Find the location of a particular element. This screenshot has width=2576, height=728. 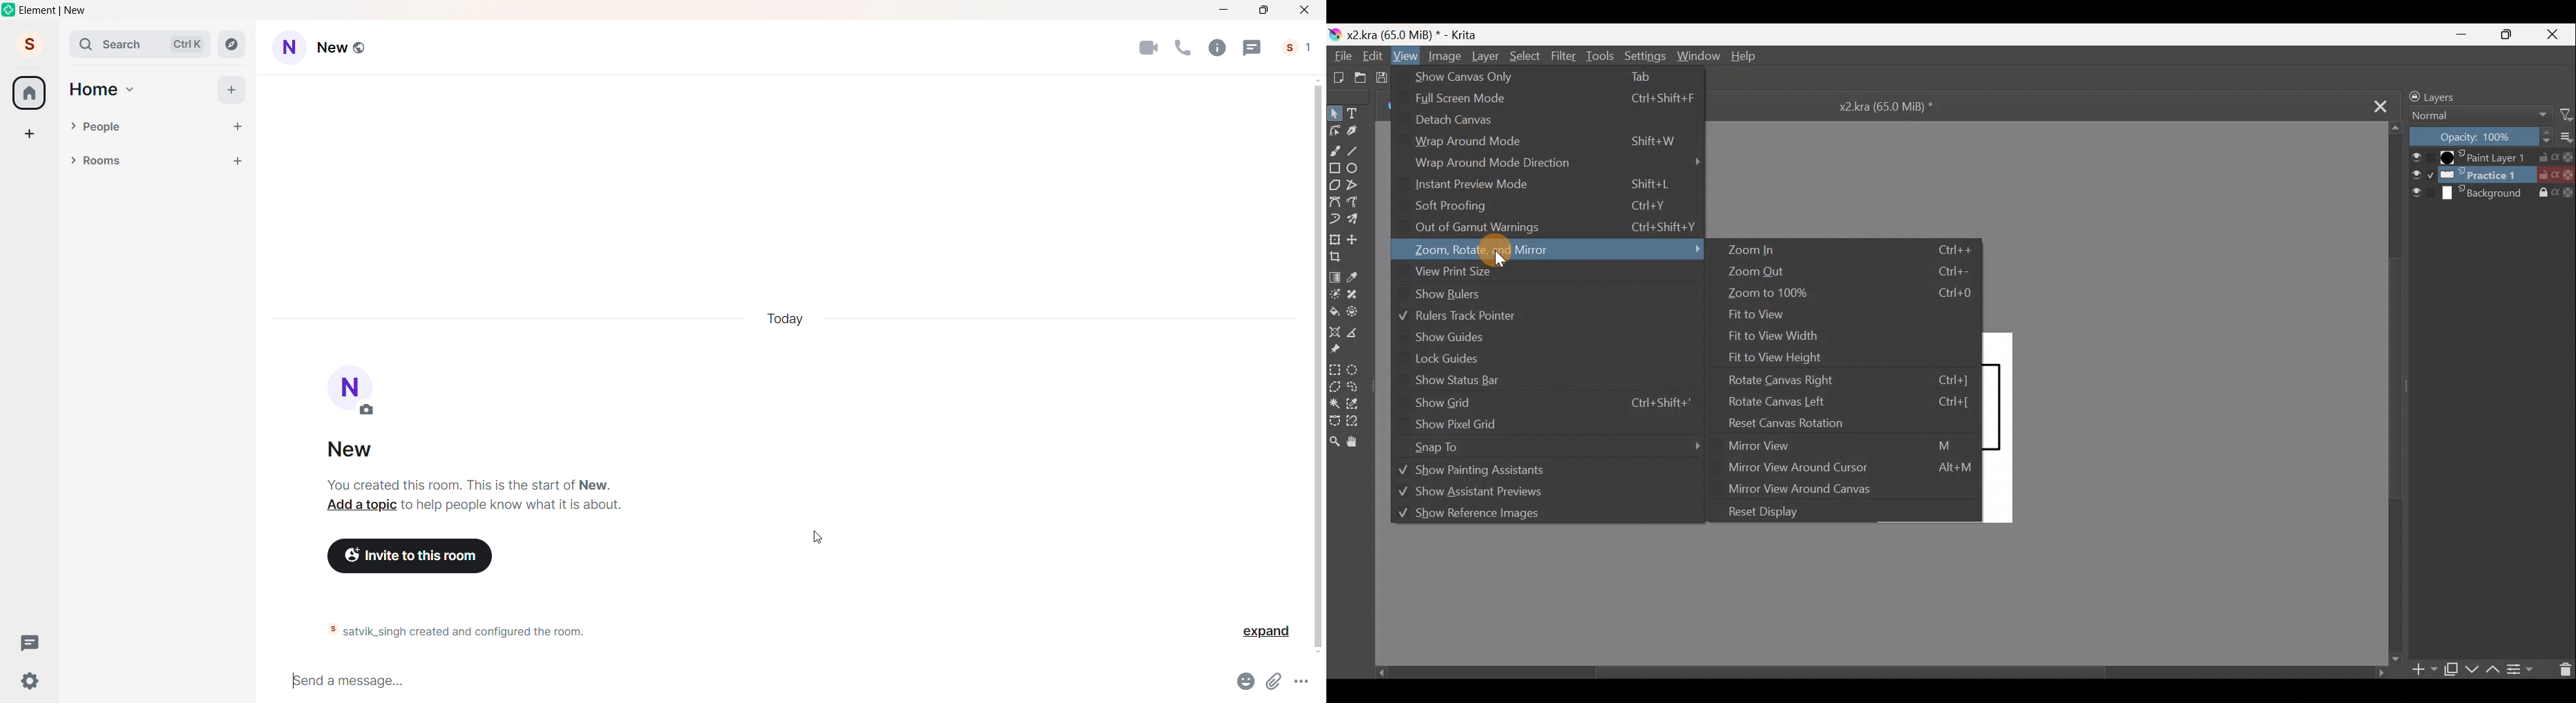

Help is located at coordinates (1750, 59).